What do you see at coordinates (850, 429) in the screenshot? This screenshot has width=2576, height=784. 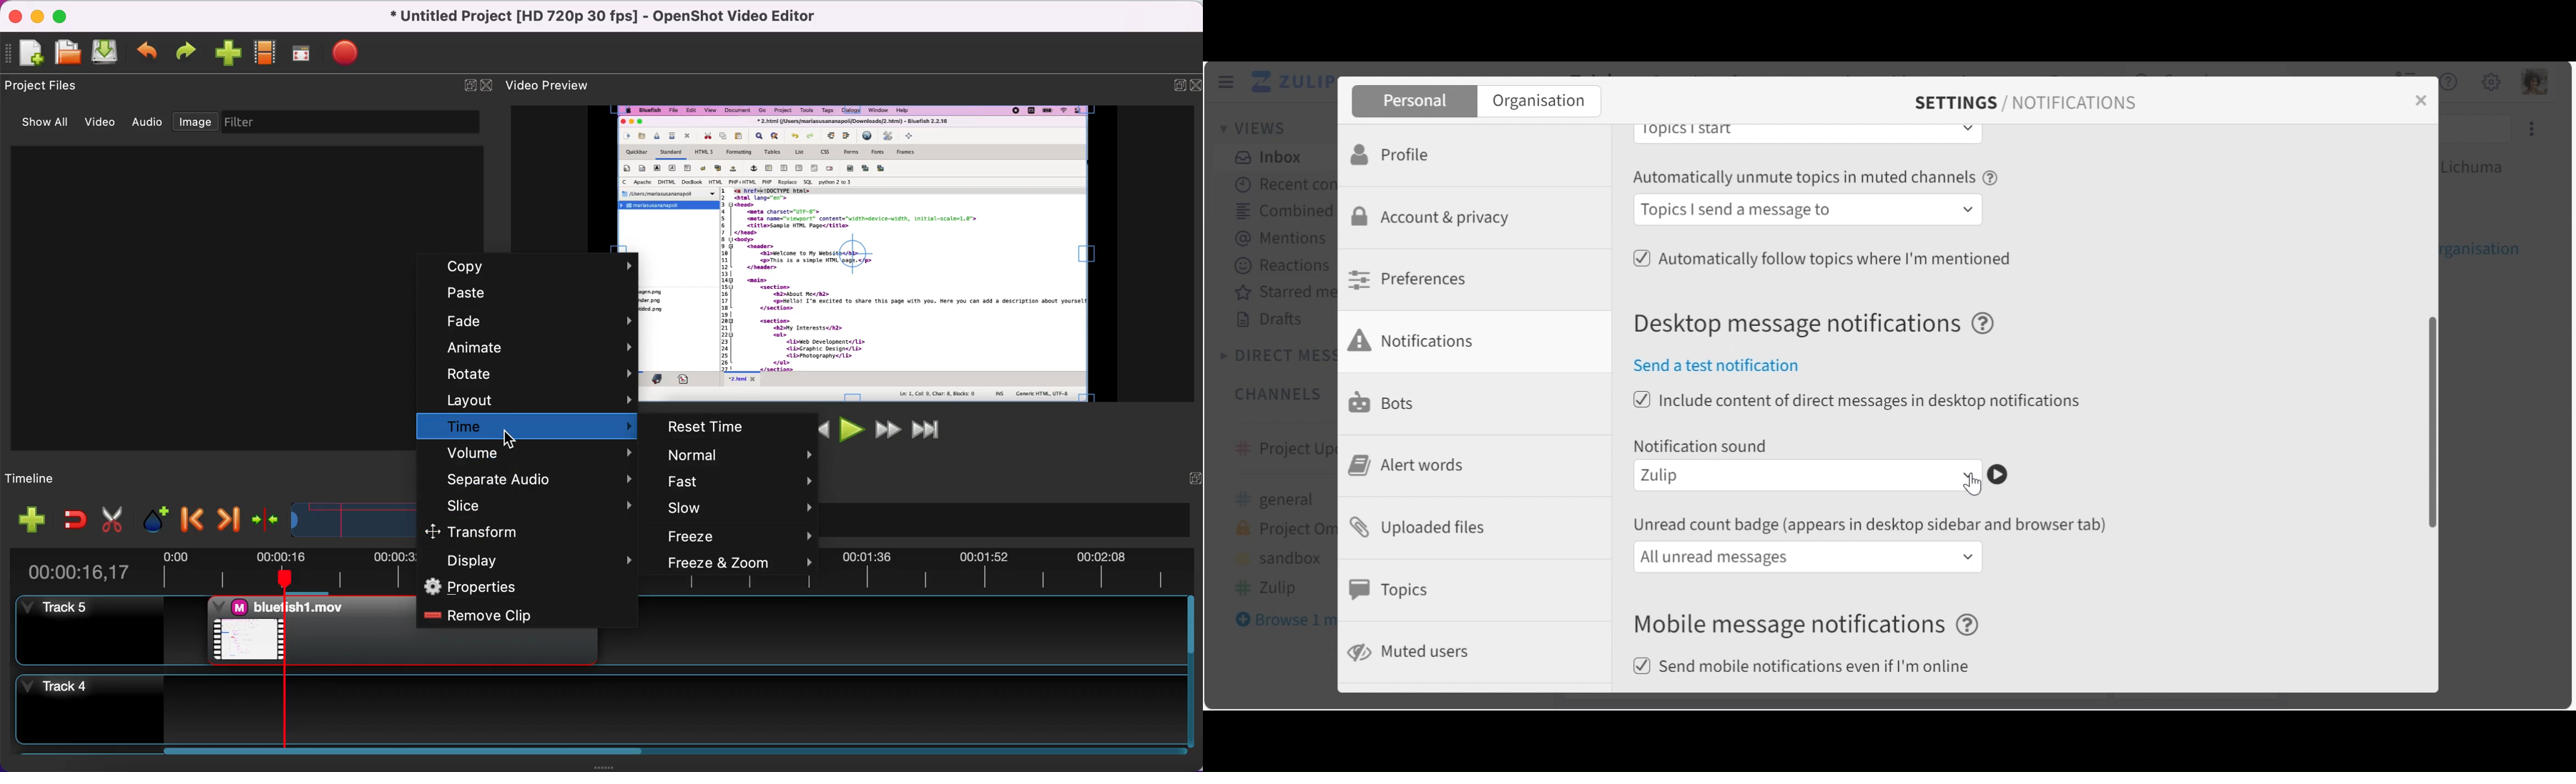 I see `play` at bounding box center [850, 429].